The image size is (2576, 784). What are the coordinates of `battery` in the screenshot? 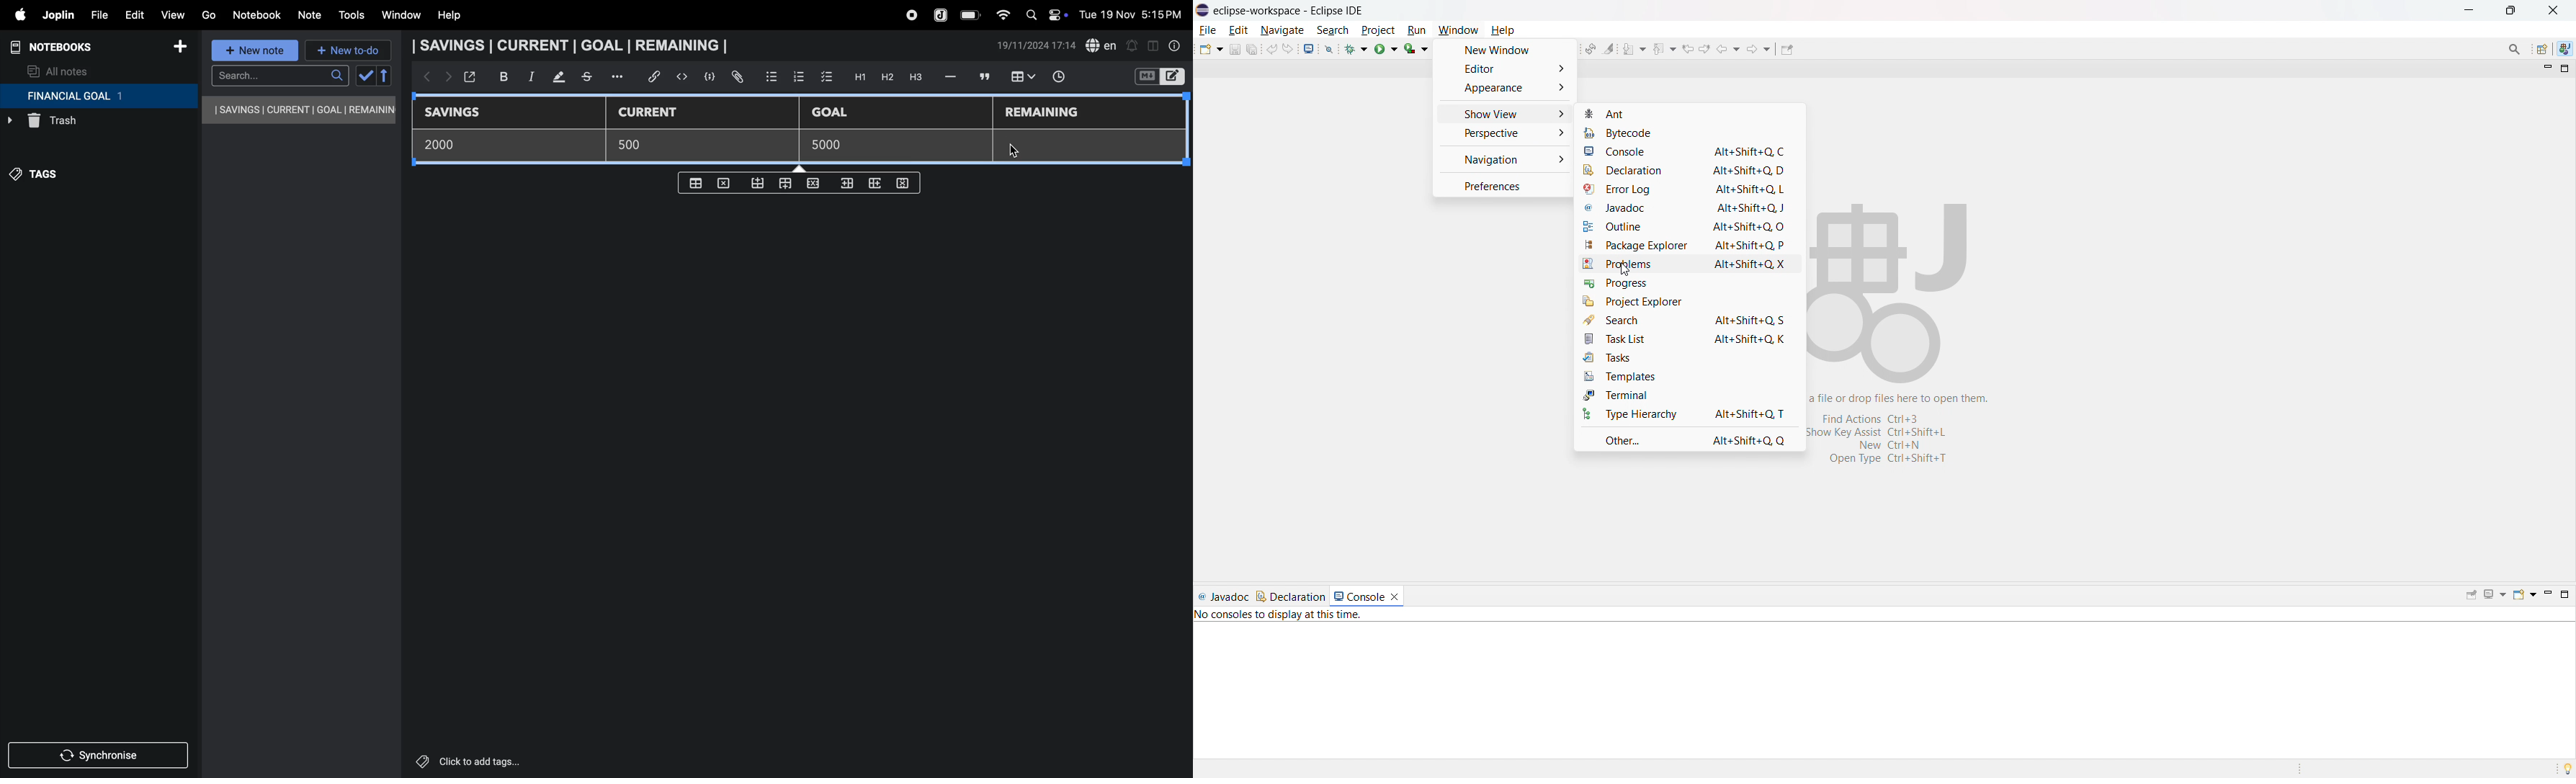 It's located at (971, 15).